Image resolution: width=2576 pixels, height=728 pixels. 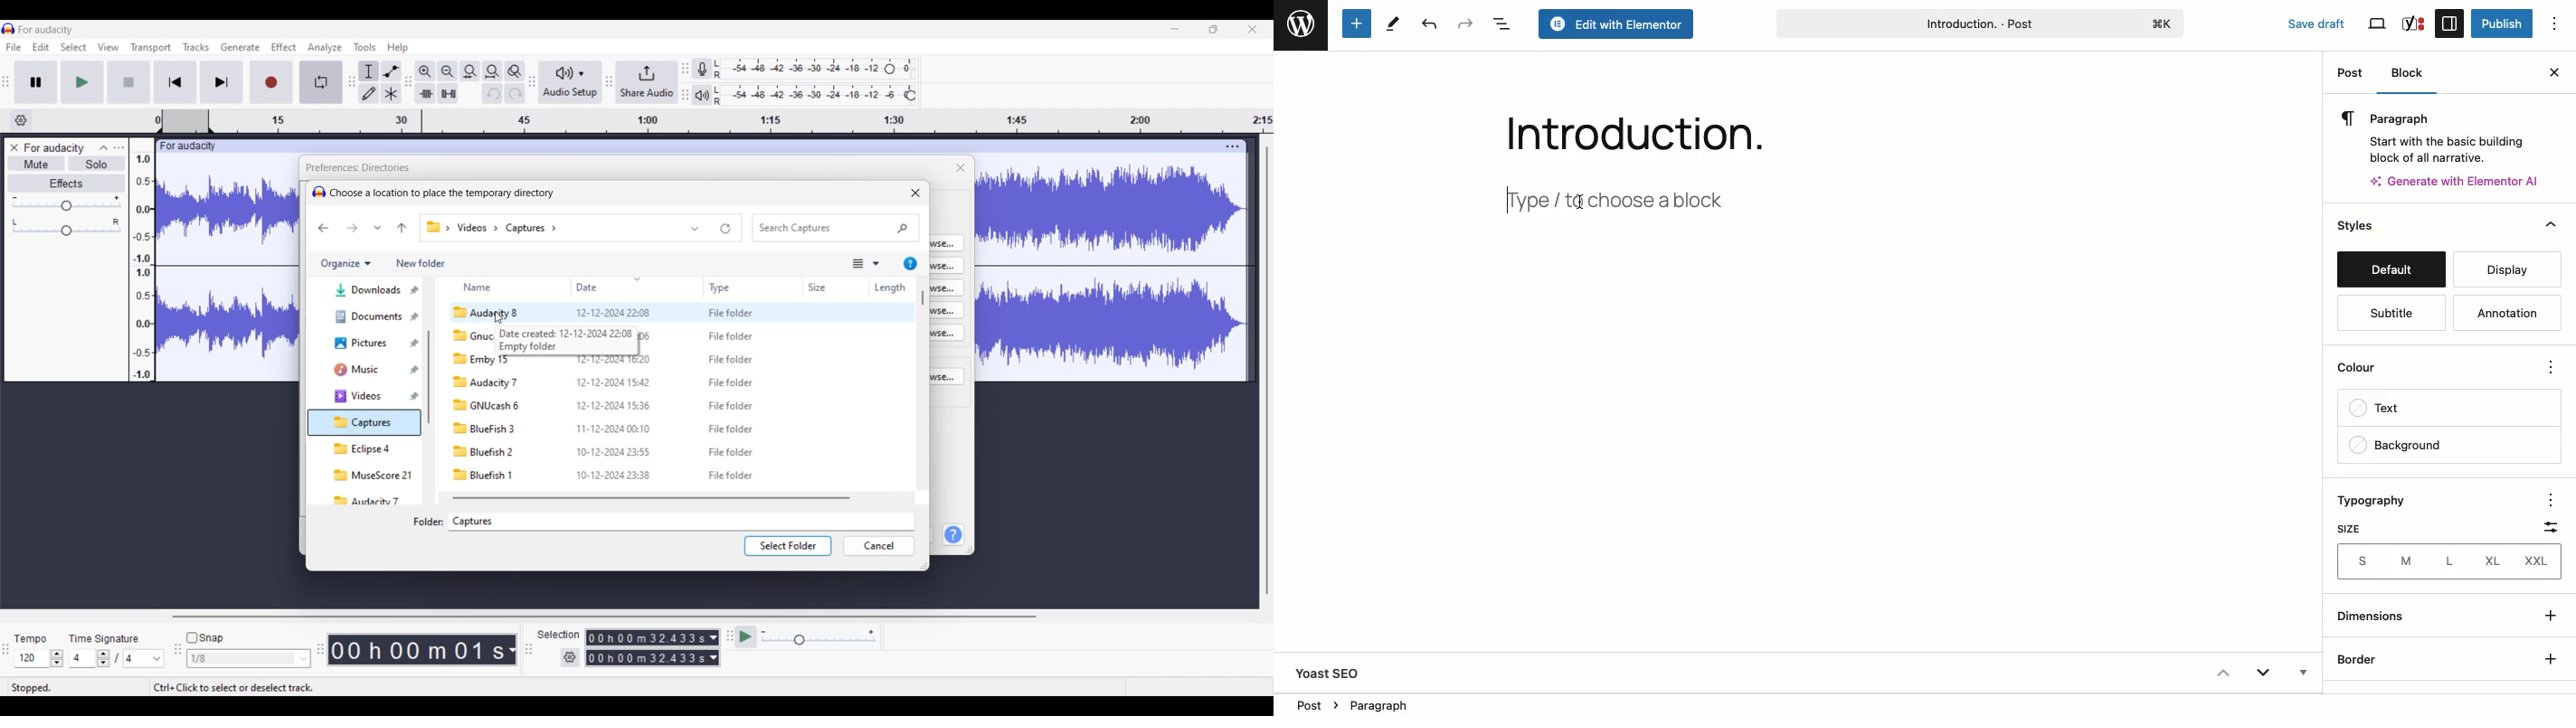 What do you see at coordinates (2347, 529) in the screenshot?
I see `Size` at bounding box center [2347, 529].